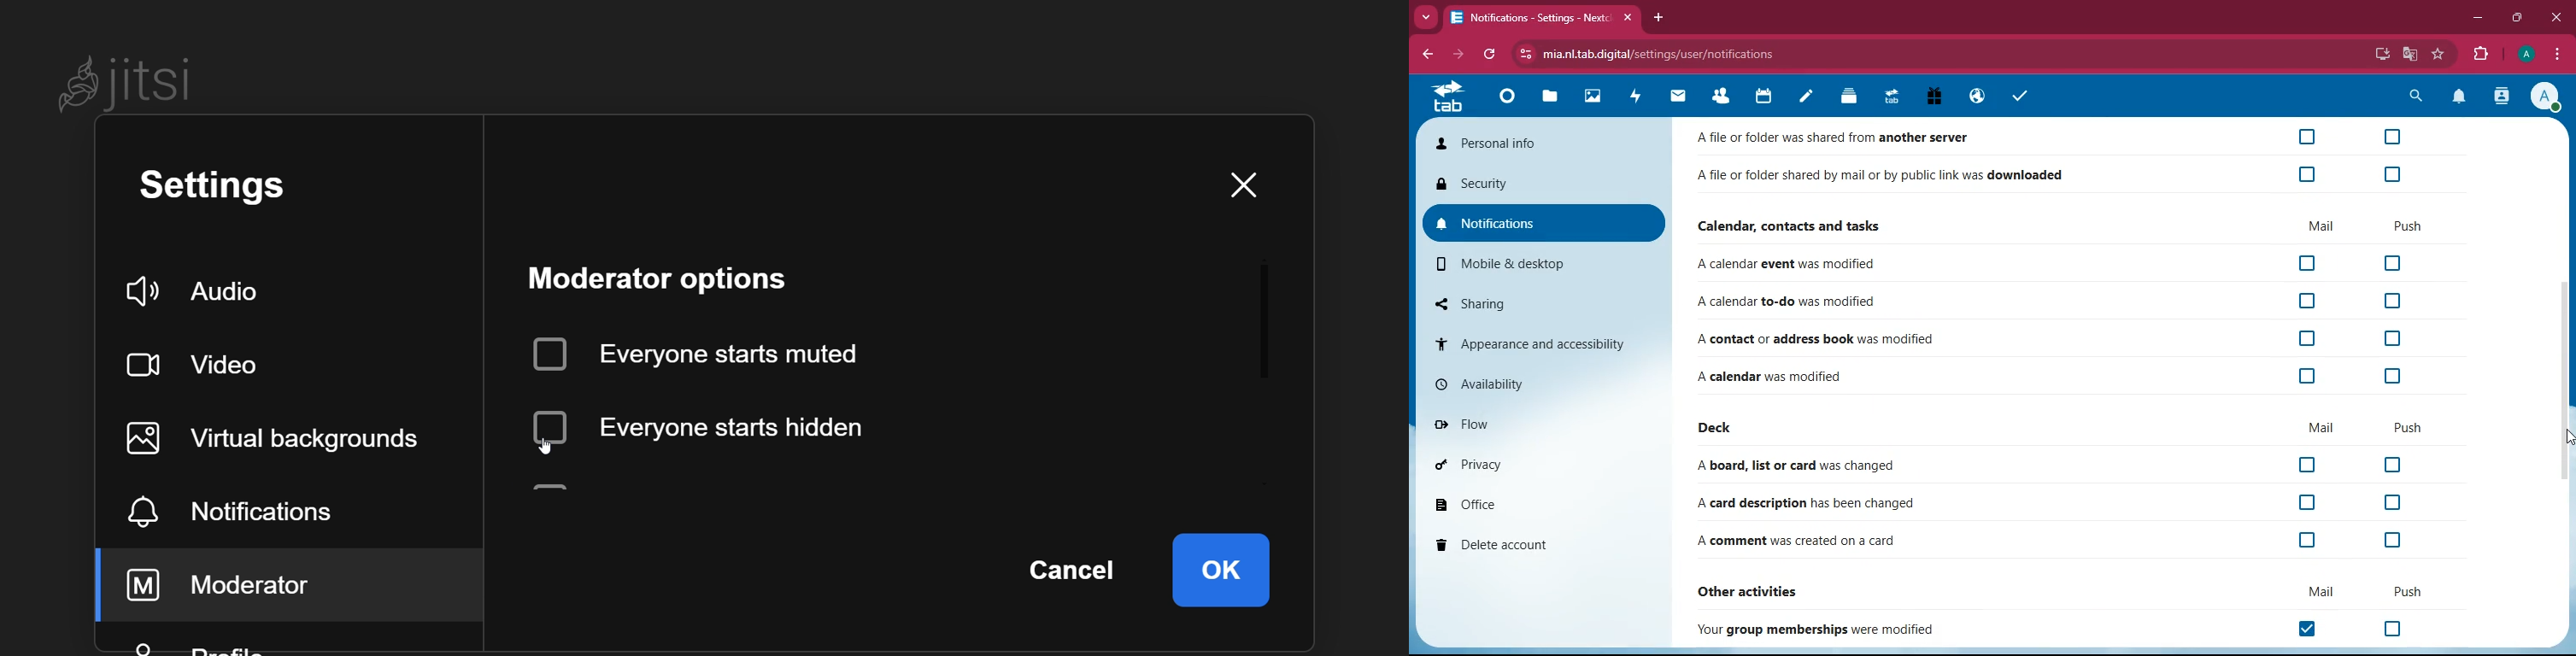  Describe the element at coordinates (1793, 226) in the screenshot. I see `Calendar, contacts and tasks` at that location.